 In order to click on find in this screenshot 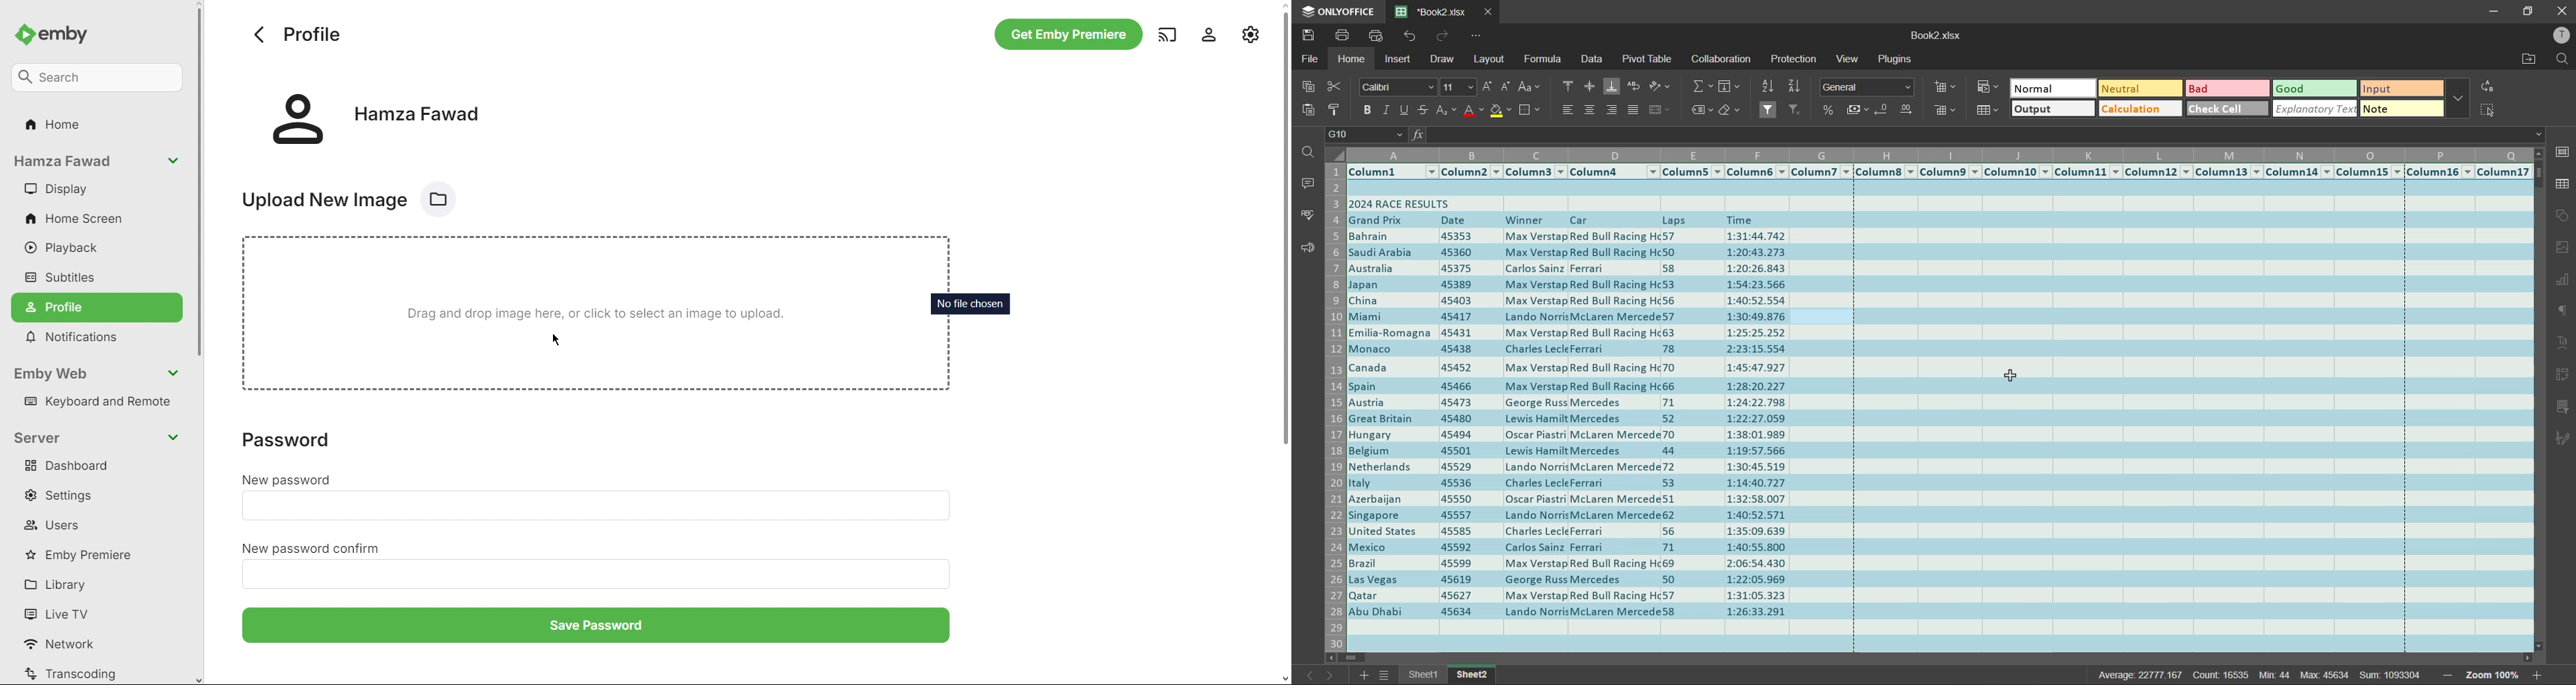, I will do `click(2559, 59)`.